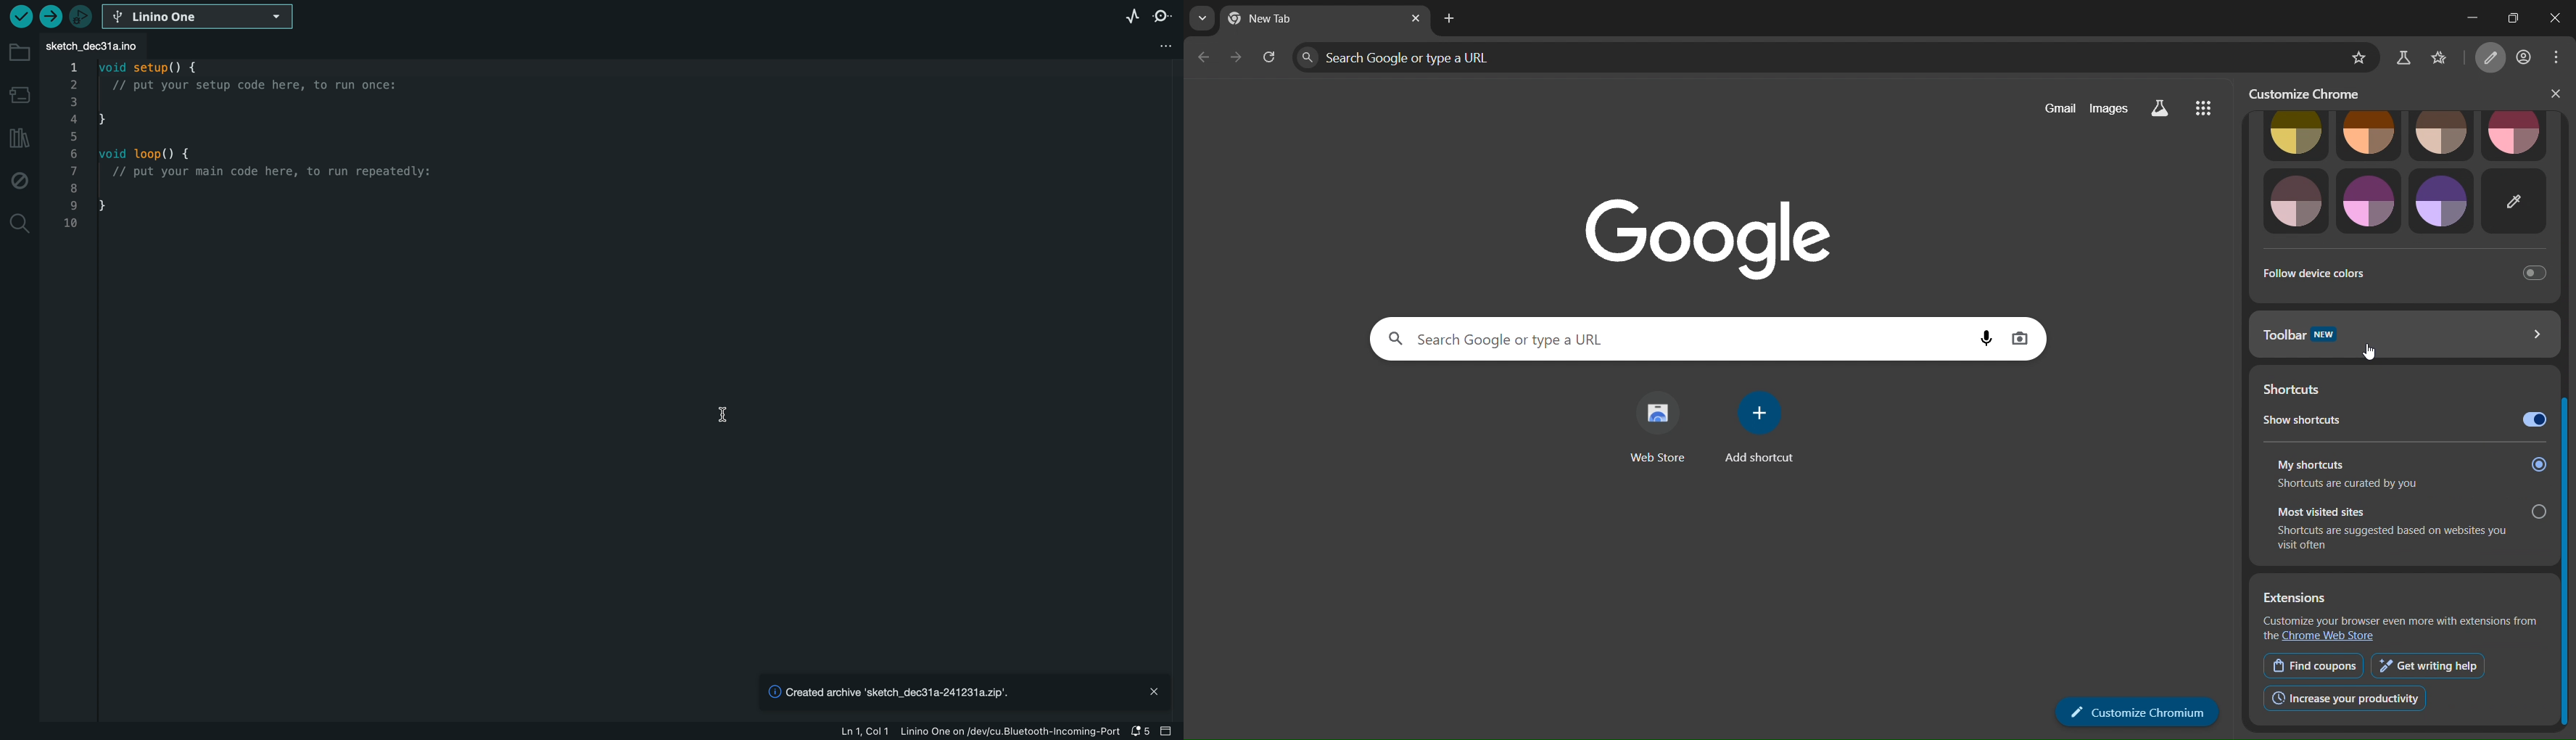 The height and width of the screenshot is (756, 2576). Describe the element at coordinates (1979, 335) in the screenshot. I see `voice search` at that location.